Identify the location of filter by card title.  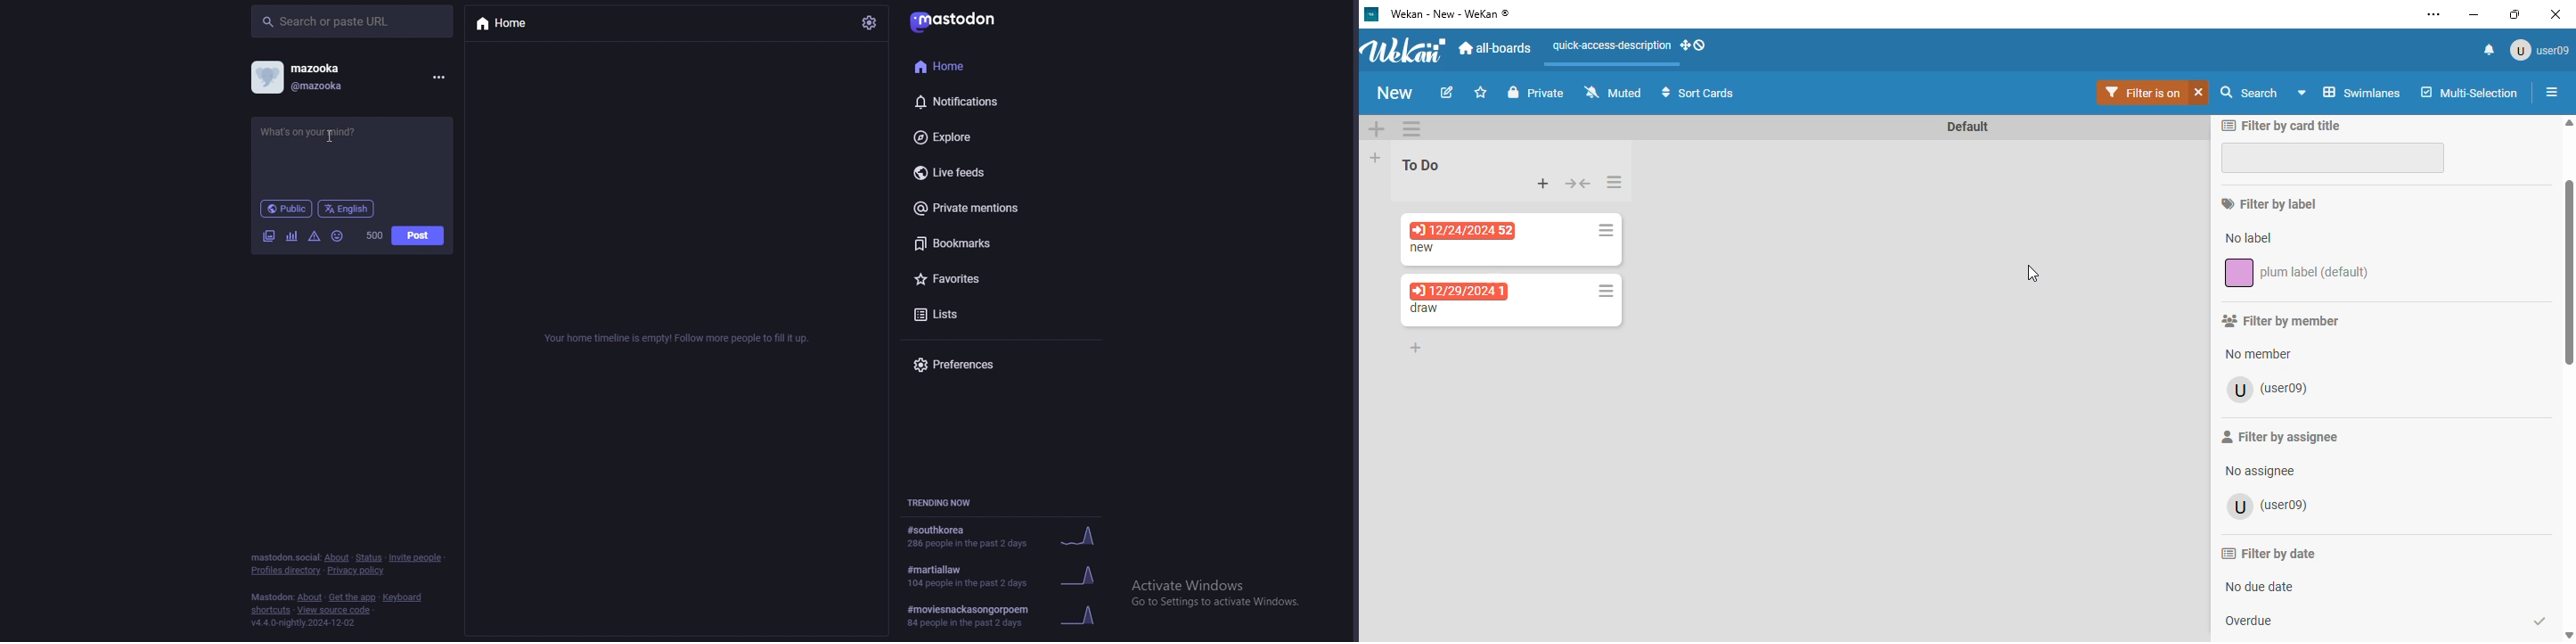
(2282, 124).